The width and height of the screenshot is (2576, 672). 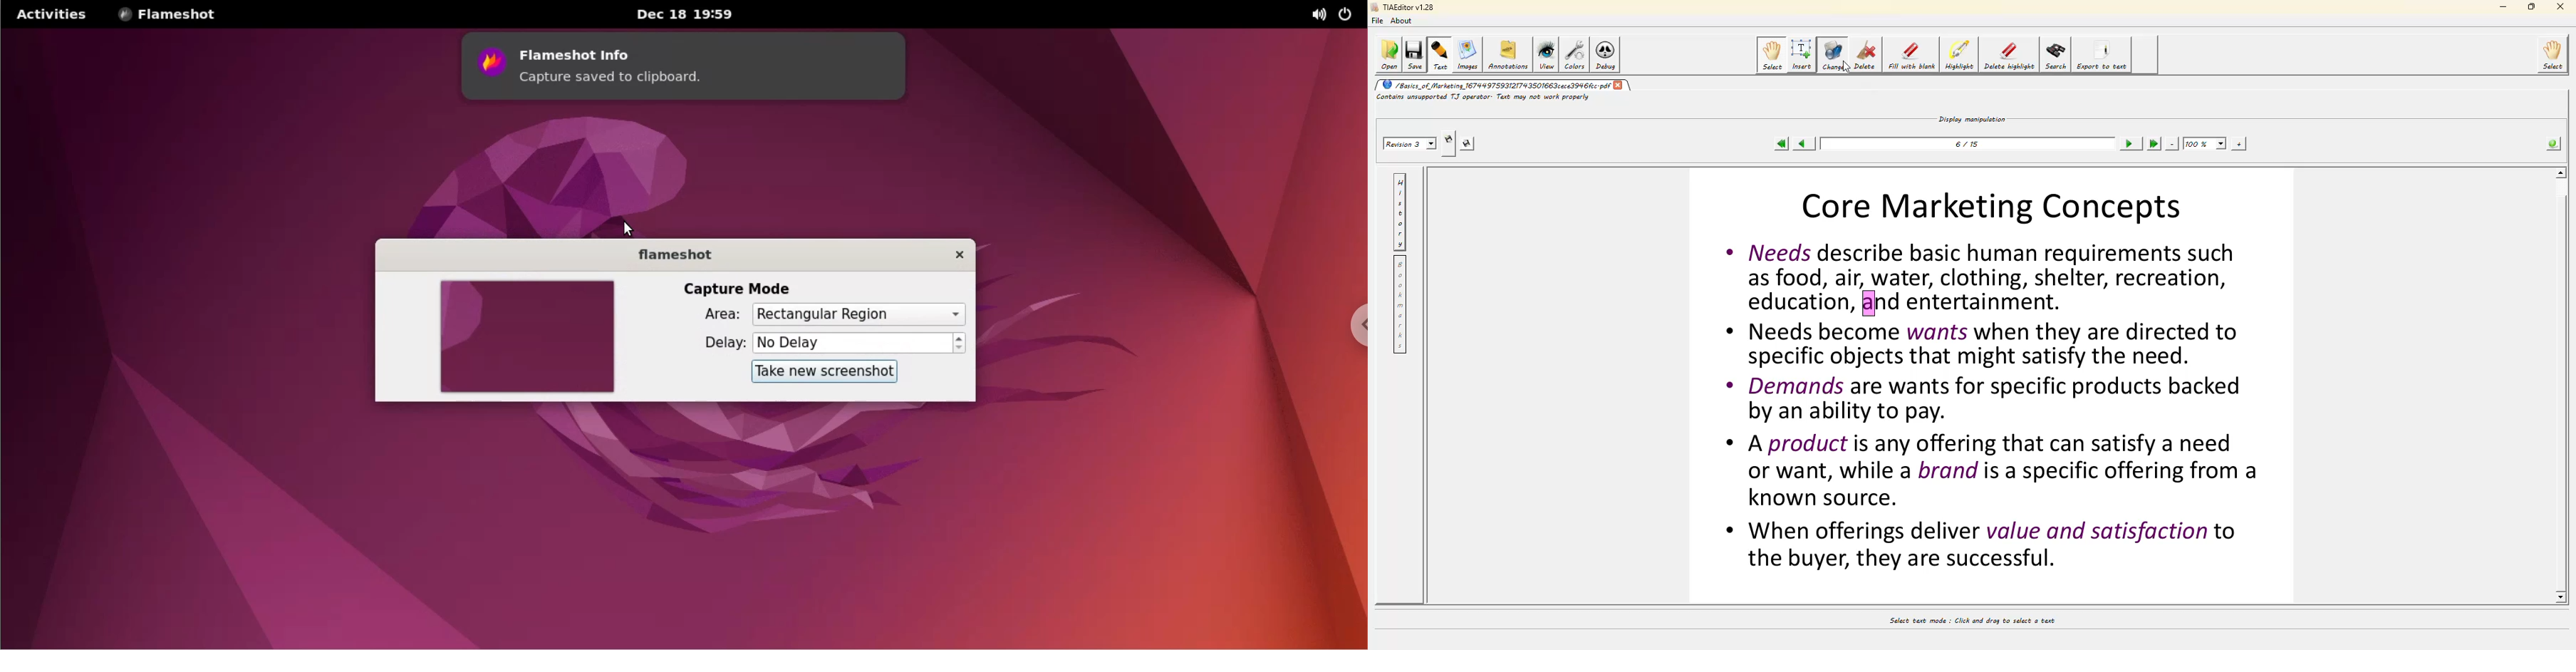 What do you see at coordinates (170, 14) in the screenshot?
I see `flameshot options` at bounding box center [170, 14].